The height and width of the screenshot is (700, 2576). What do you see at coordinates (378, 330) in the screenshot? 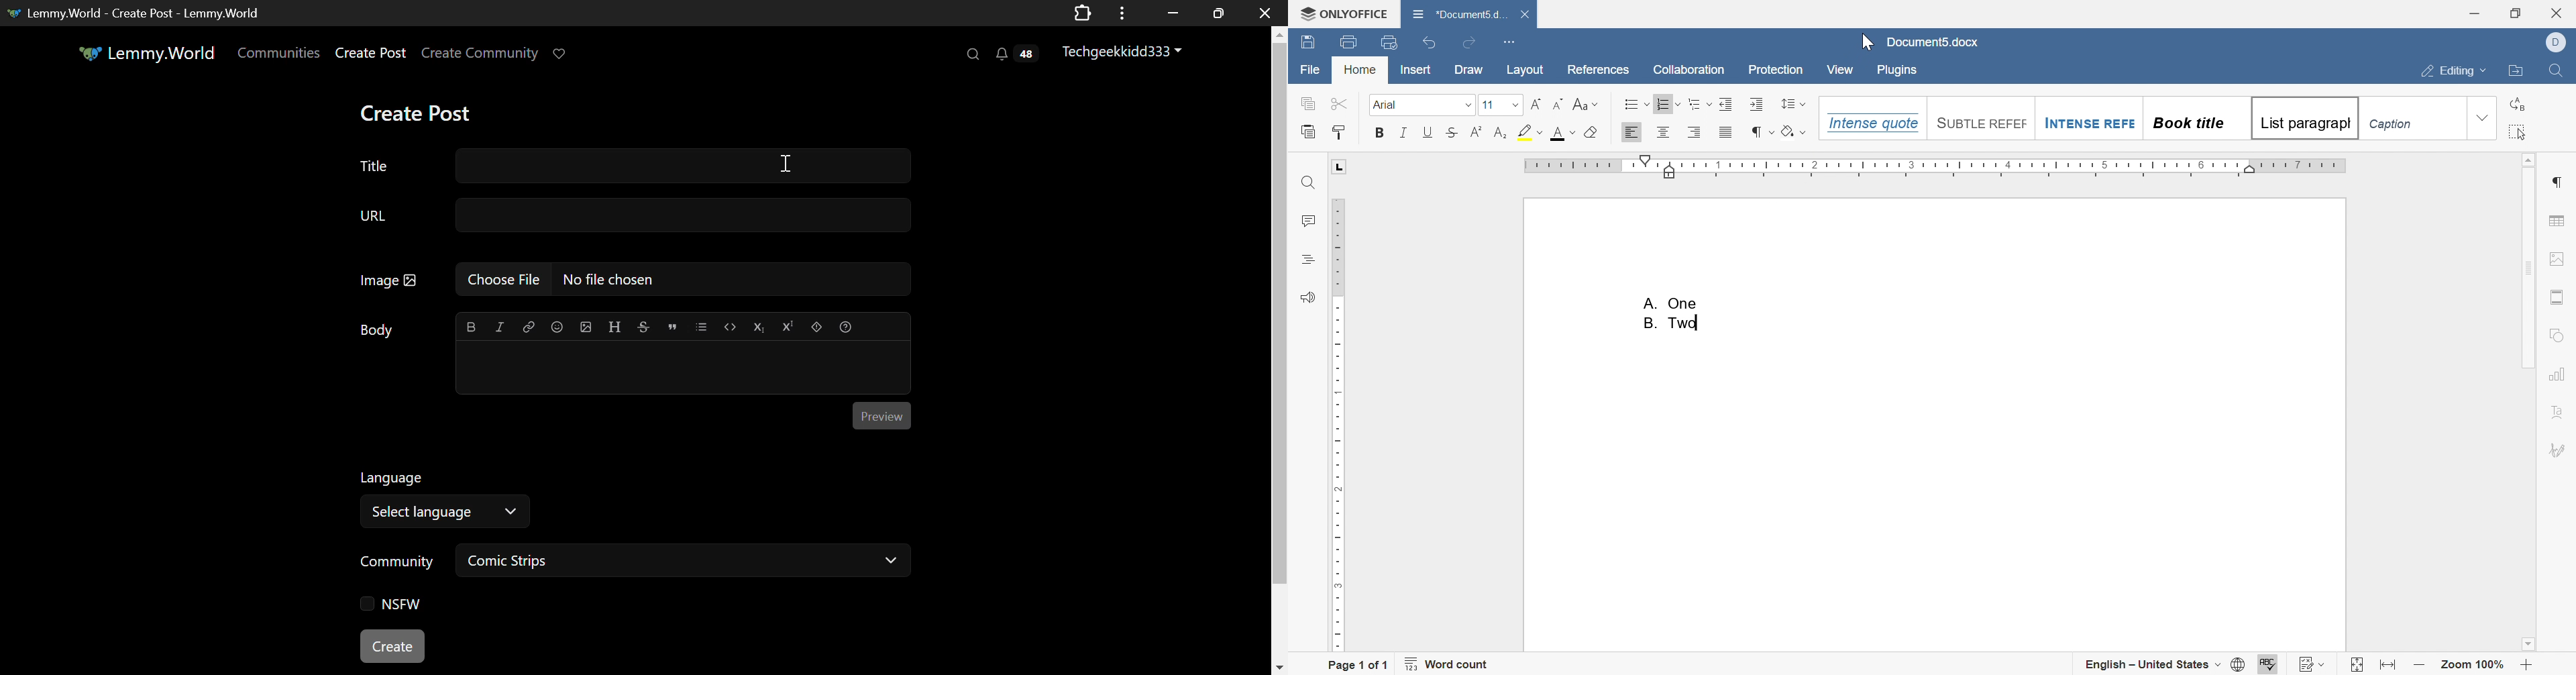
I see `Body` at bounding box center [378, 330].